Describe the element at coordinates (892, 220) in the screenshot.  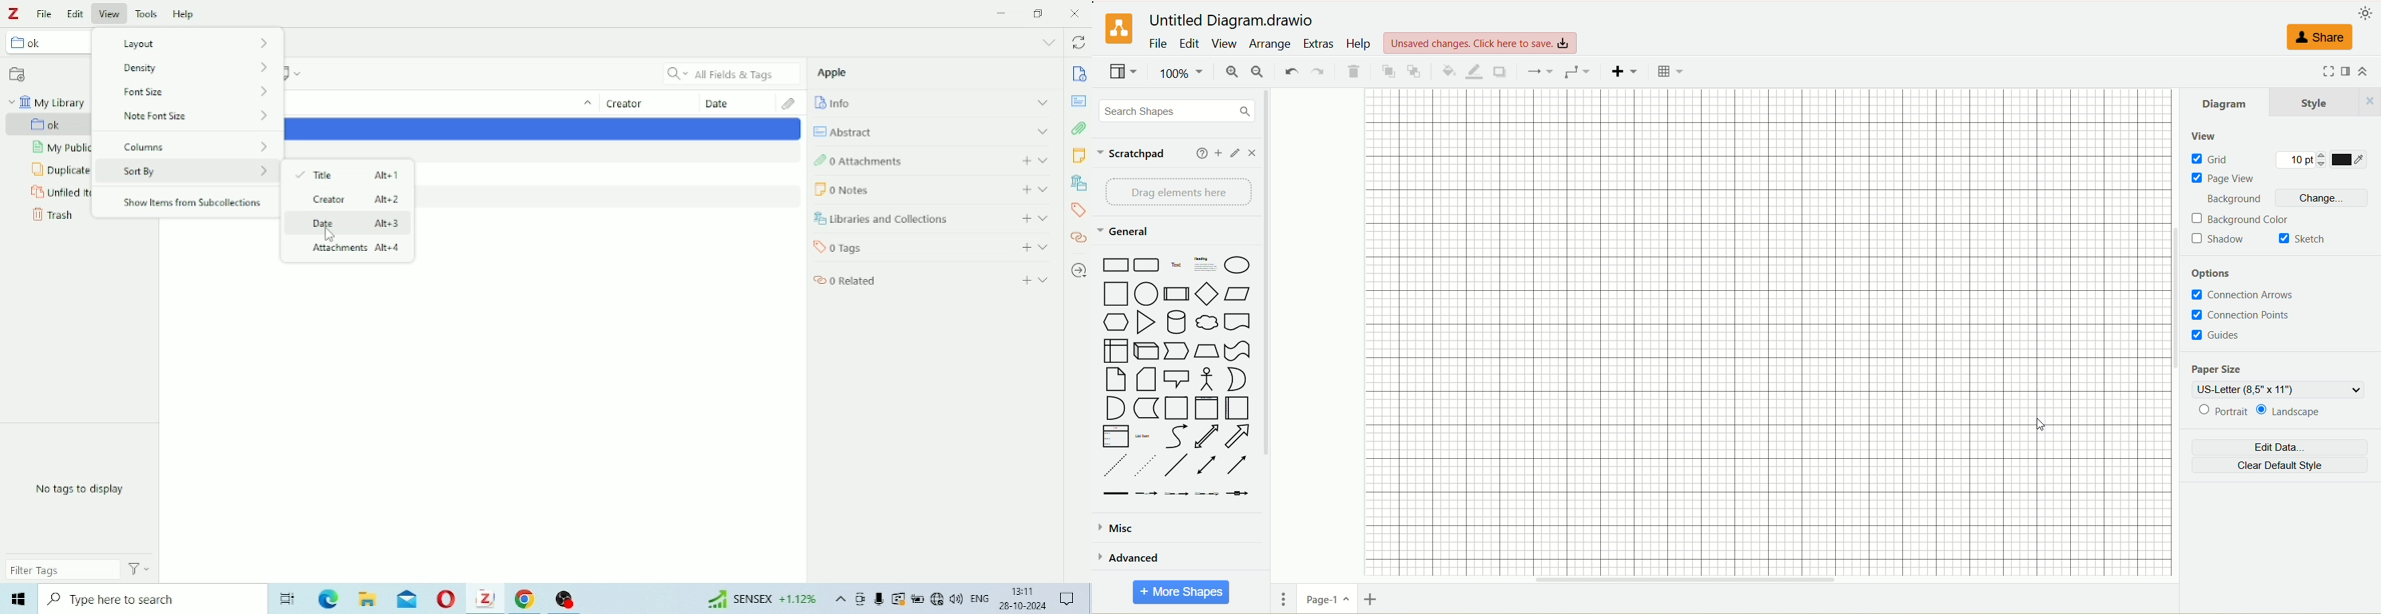
I see `Libraries and collections` at that location.